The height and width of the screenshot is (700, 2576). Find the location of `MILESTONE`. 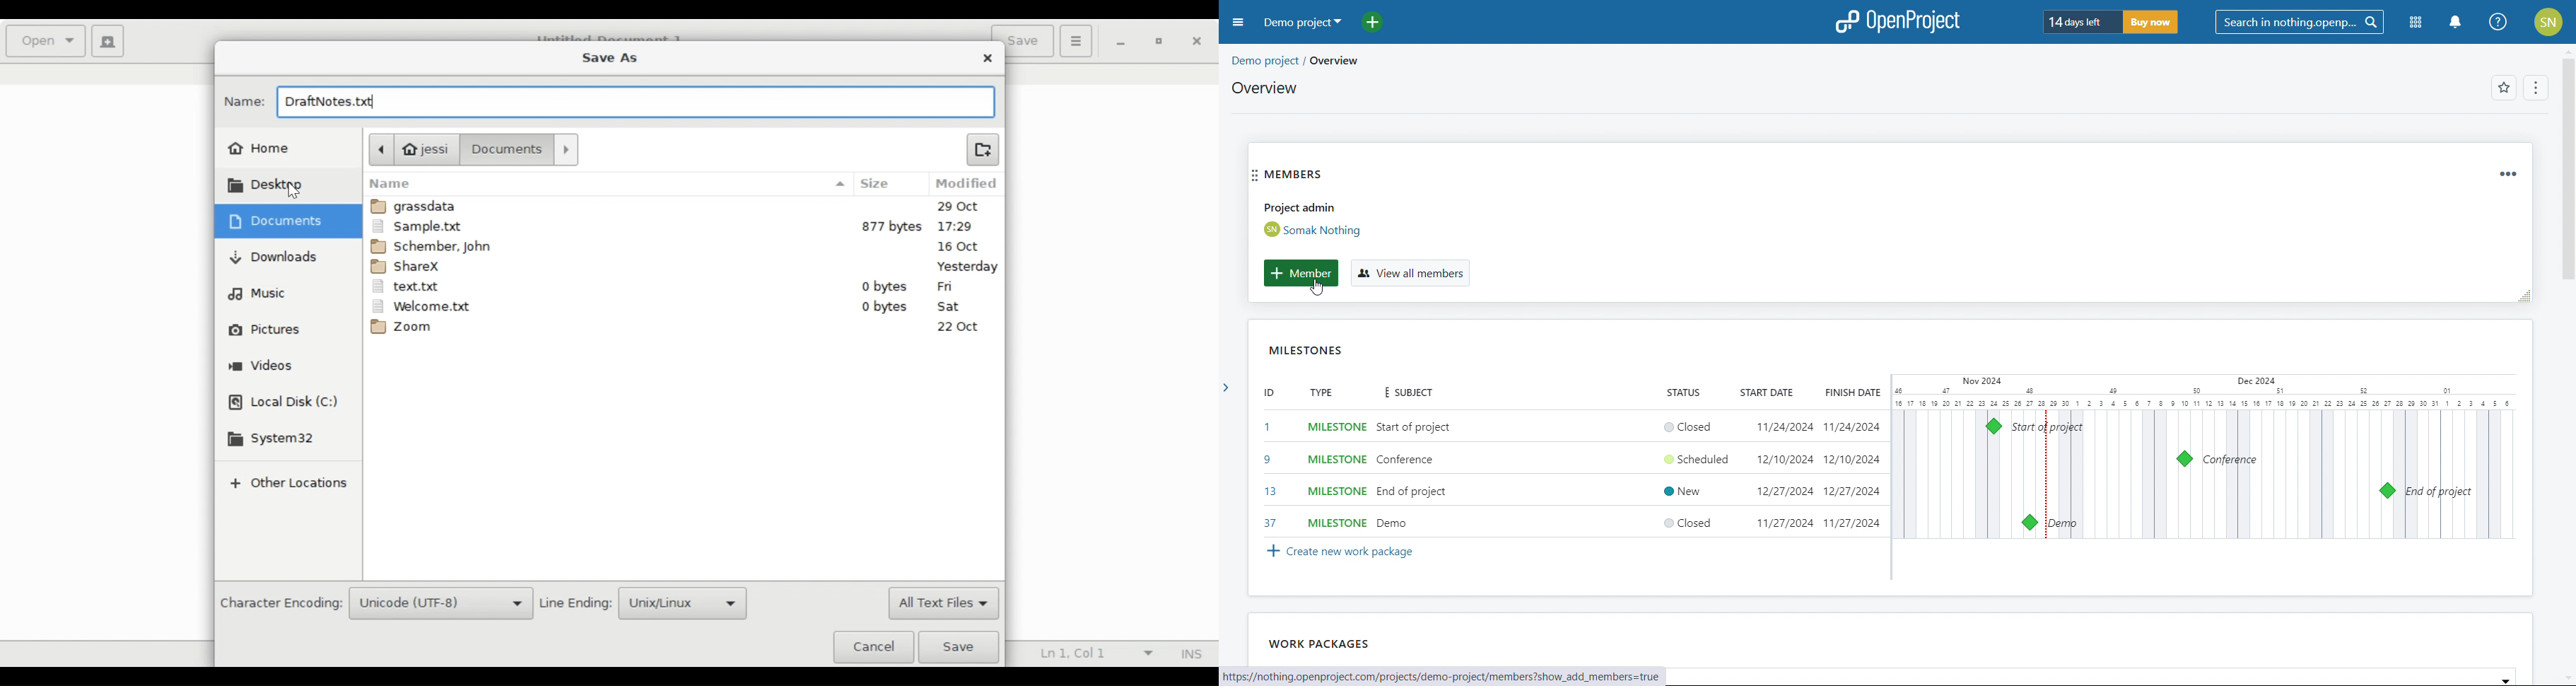

MILESTONE is located at coordinates (1335, 459).